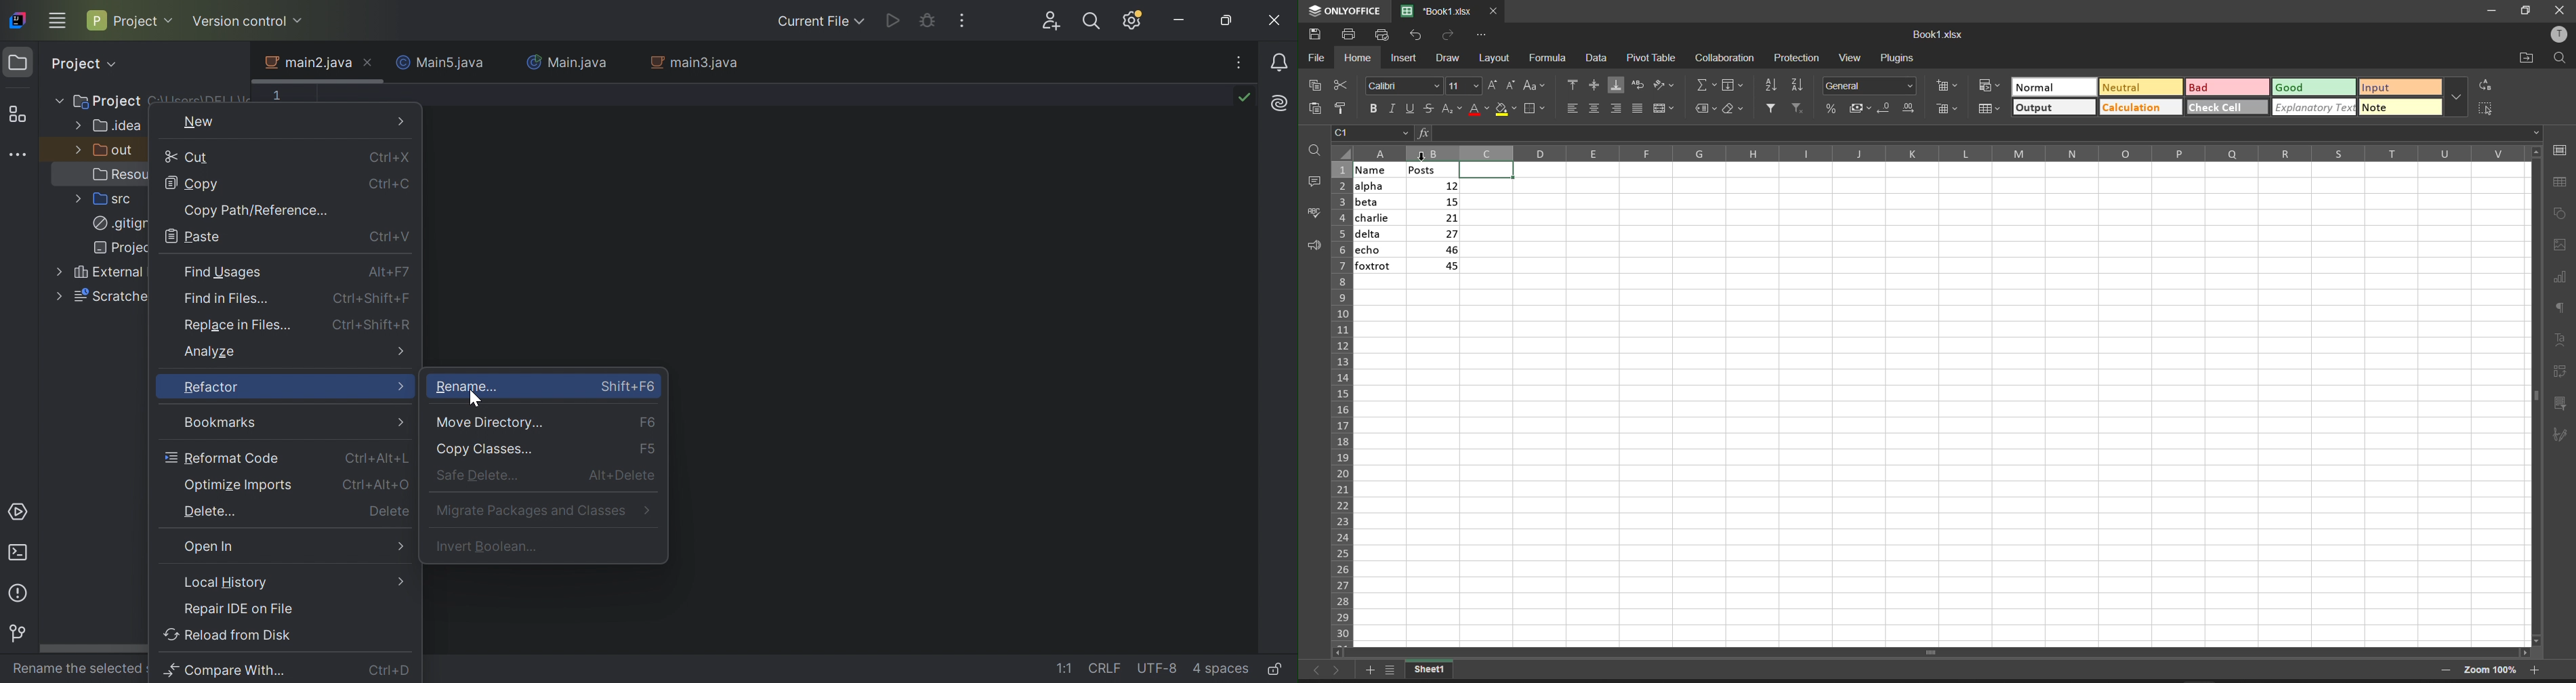  I want to click on find, so click(2561, 57).